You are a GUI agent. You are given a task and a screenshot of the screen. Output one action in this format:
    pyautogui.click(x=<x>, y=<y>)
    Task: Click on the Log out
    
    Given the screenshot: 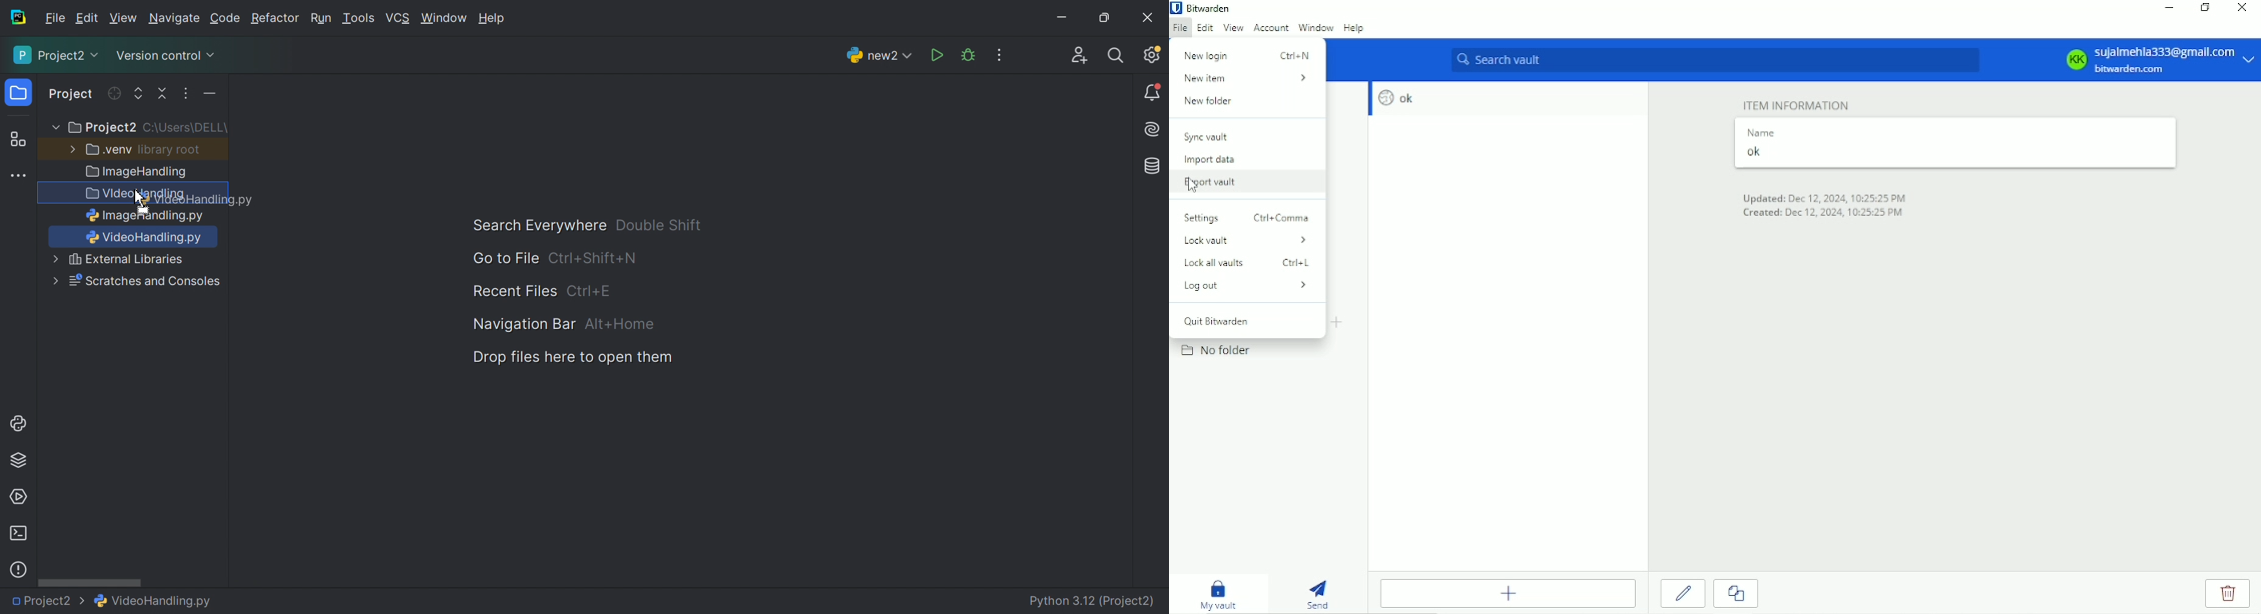 What is the action you would take?
    pyautogui.click(x=1250, y=286)
    